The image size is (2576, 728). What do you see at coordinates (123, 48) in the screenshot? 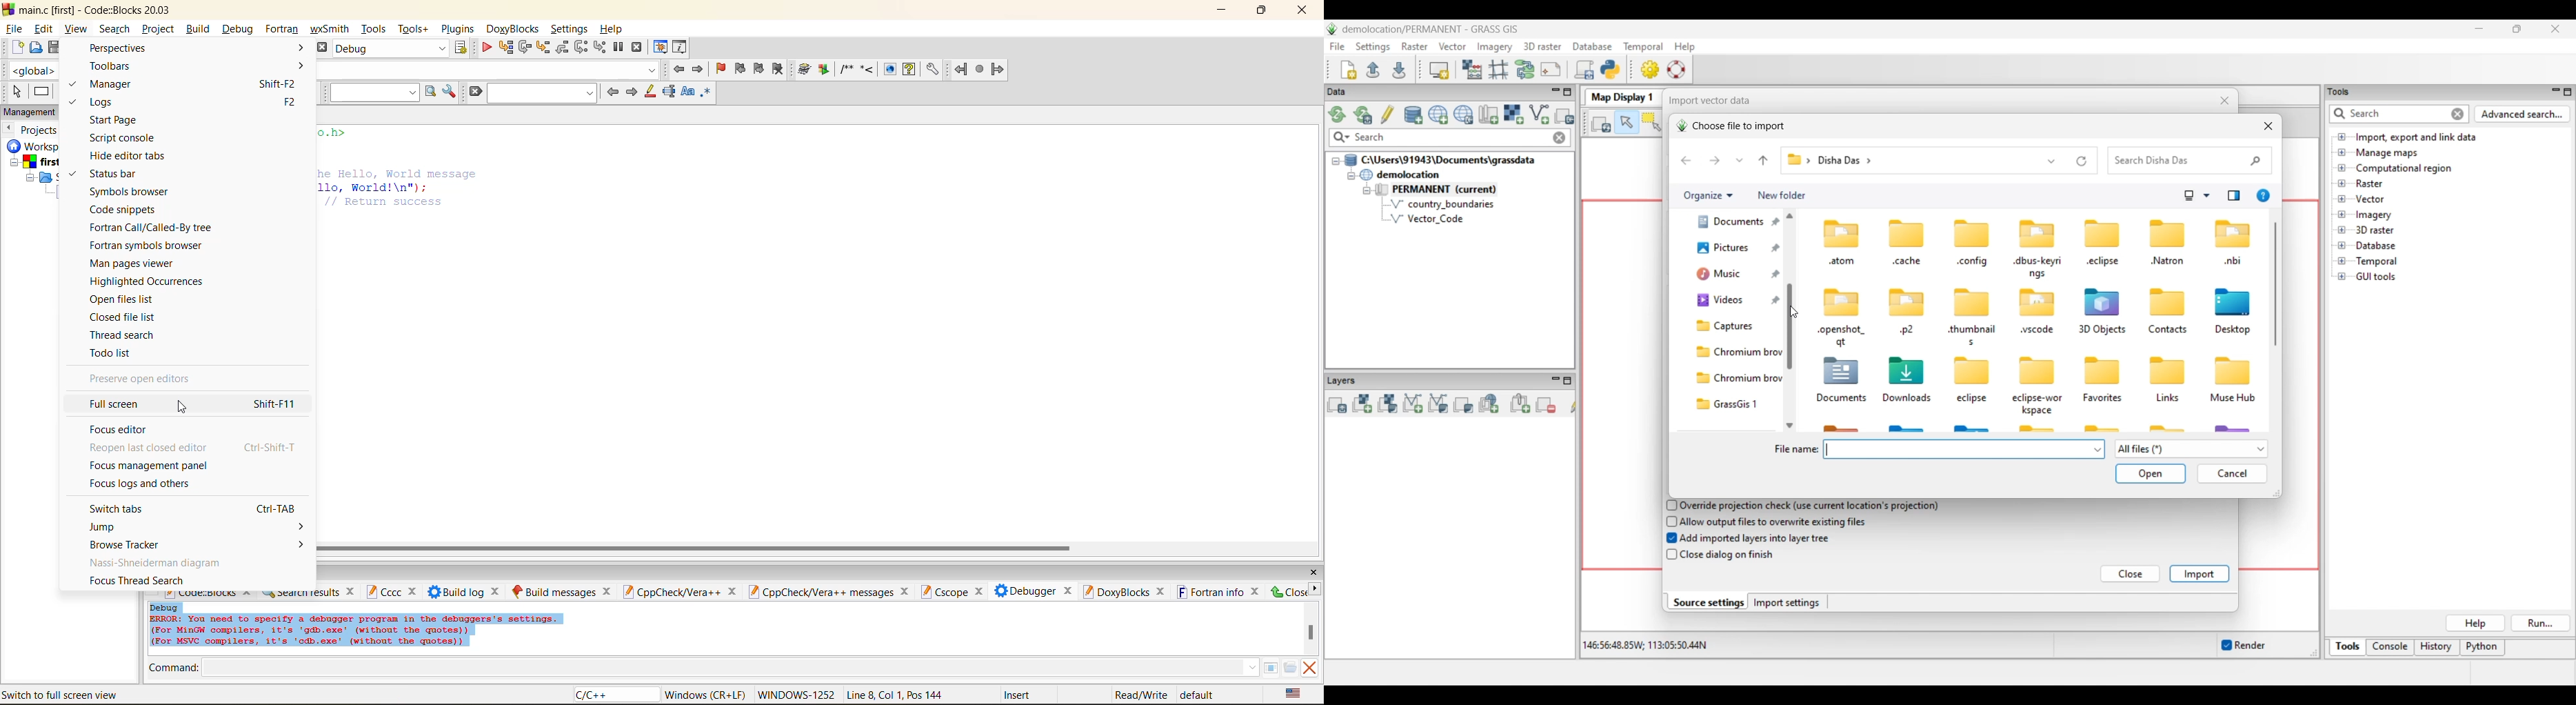
I see `perspectives` at bounding box center [123, 48].